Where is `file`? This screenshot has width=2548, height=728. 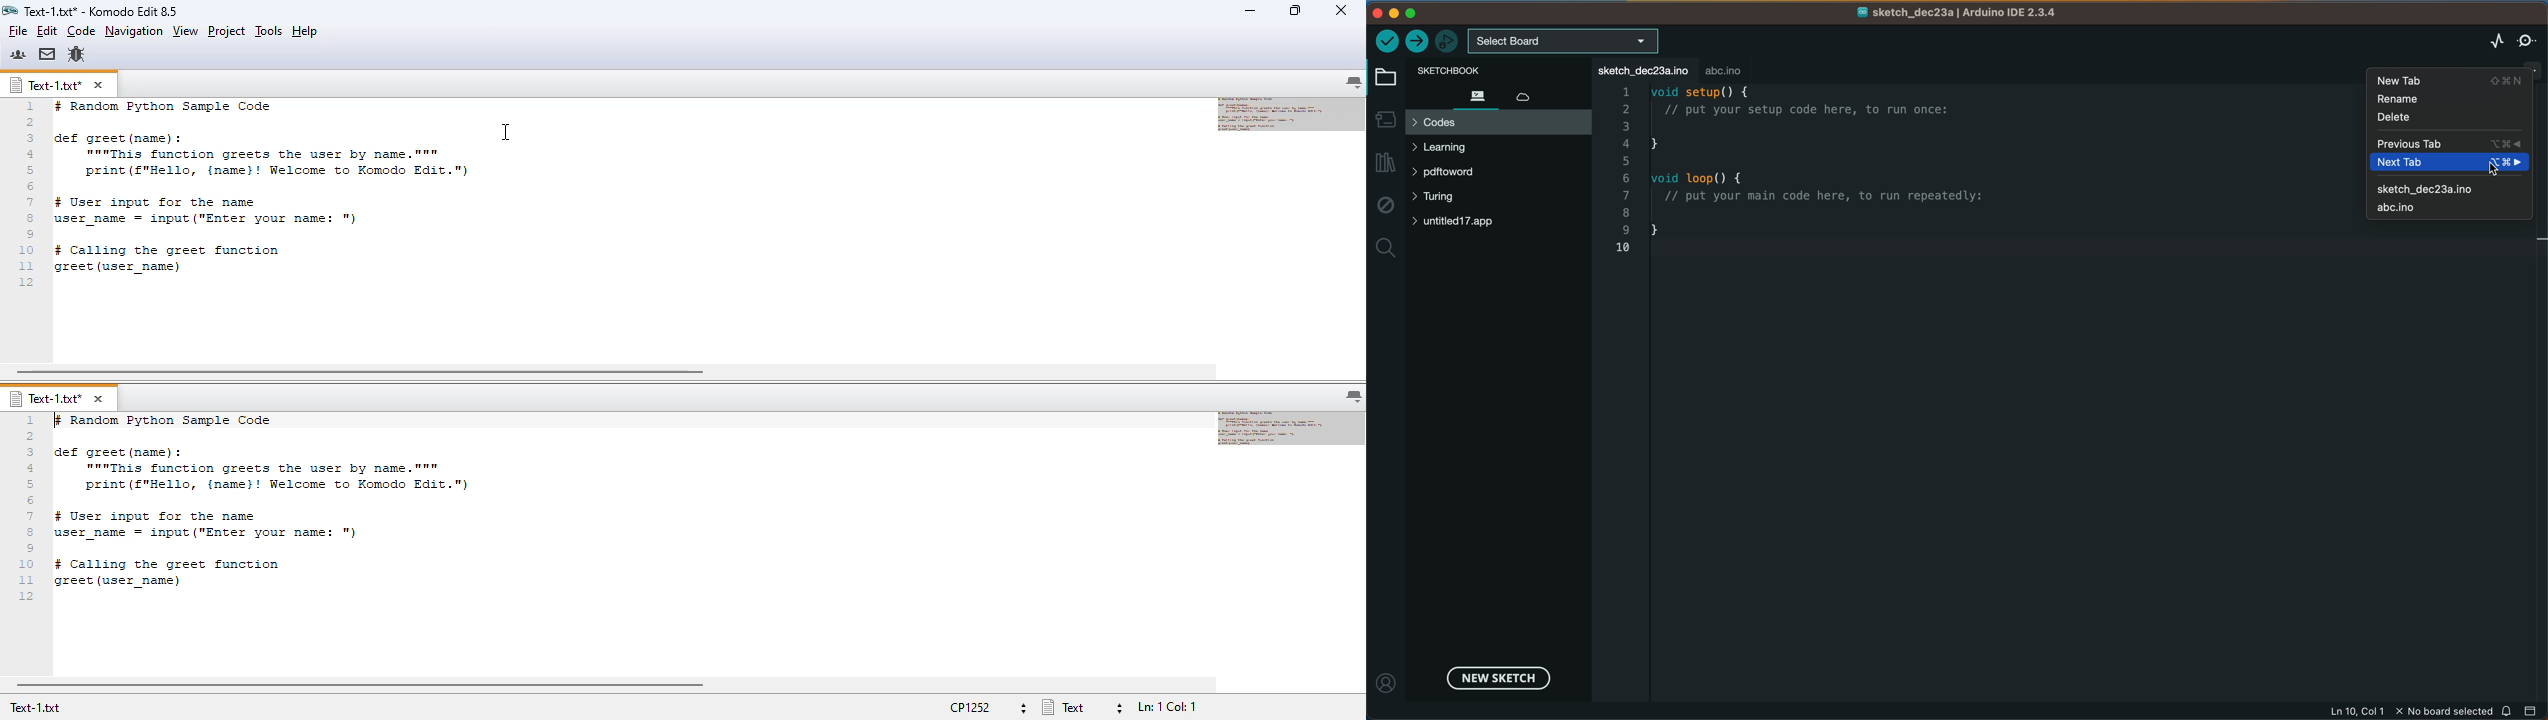 file is located at coordinates (18, 31).